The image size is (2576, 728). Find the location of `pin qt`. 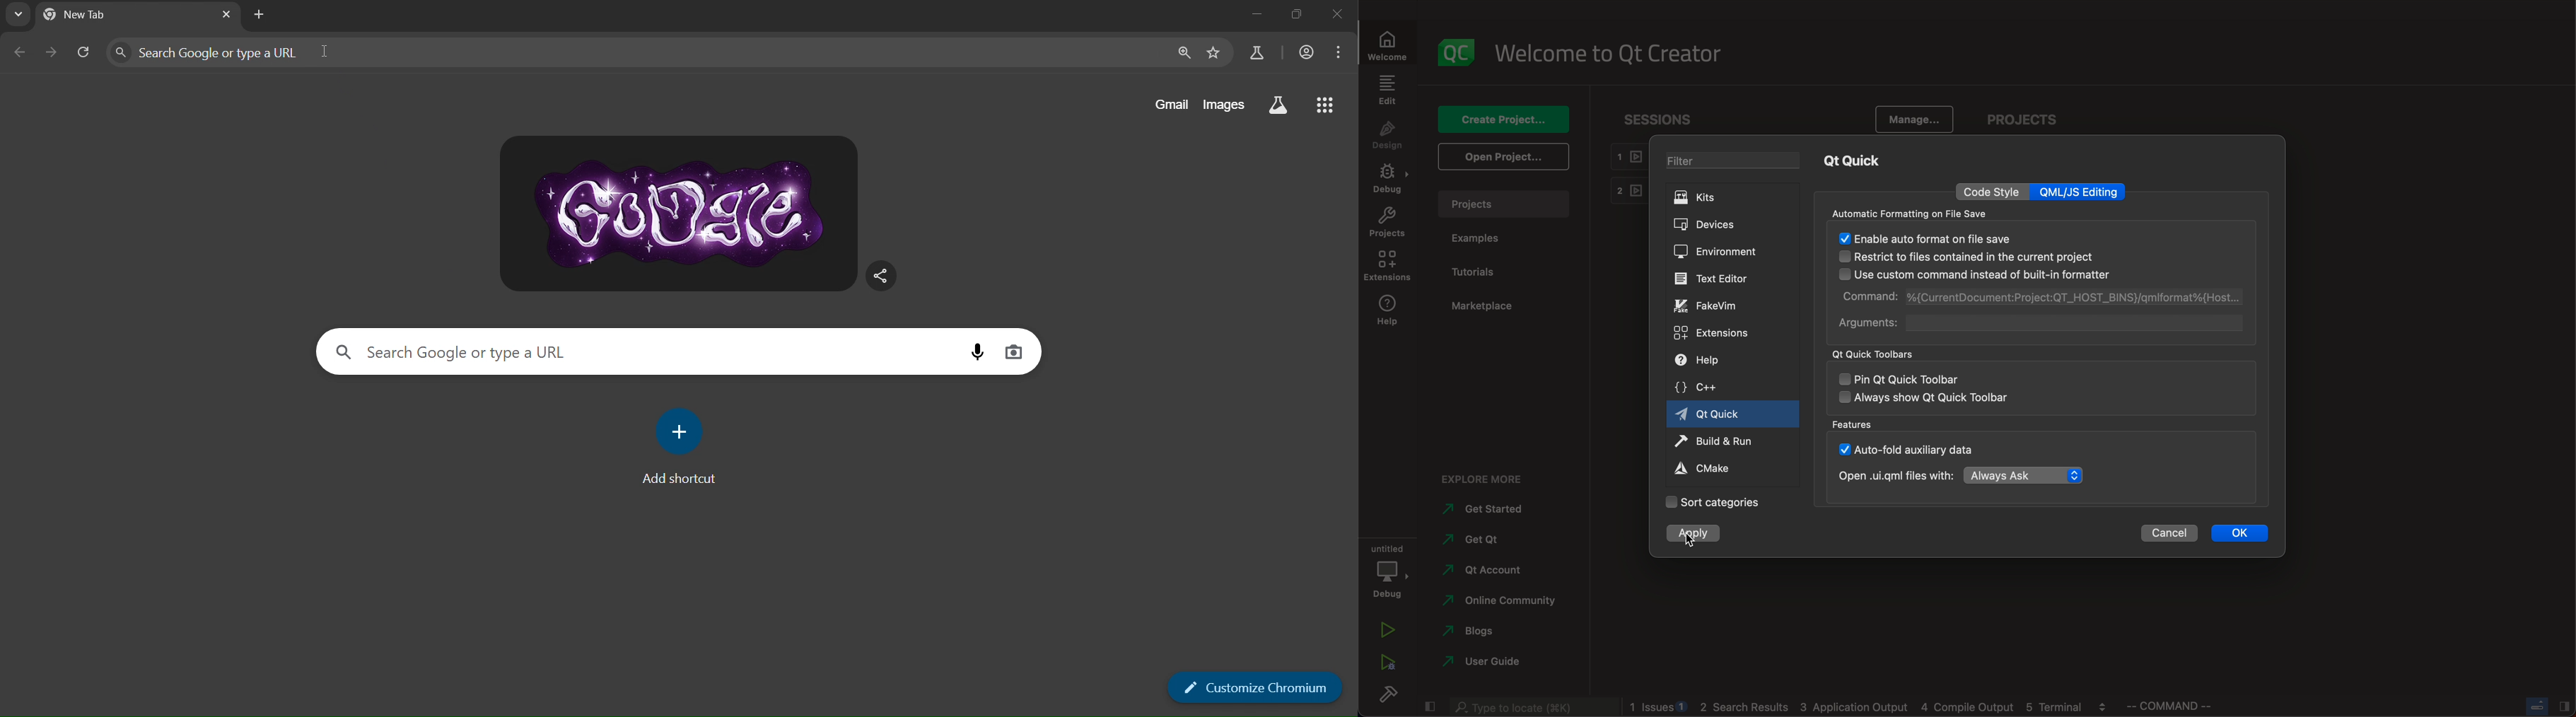

pin qt is located at coordinates (1927, 379).